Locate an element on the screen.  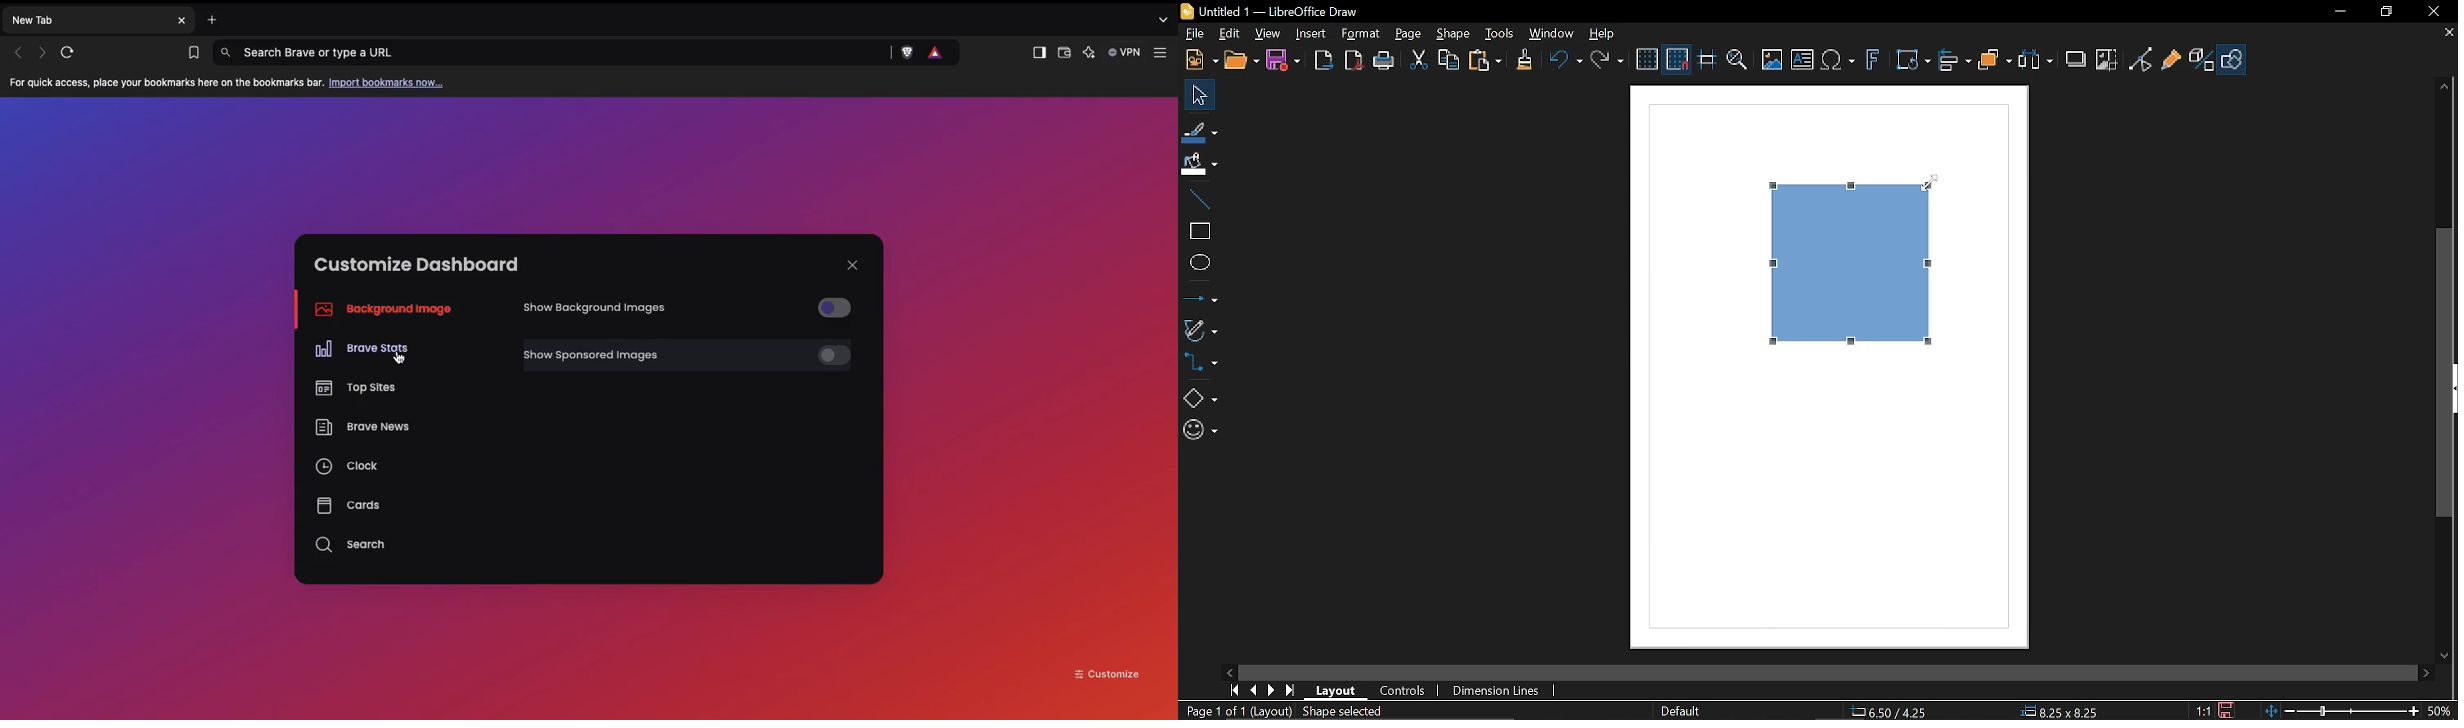
Edit is located at coordinates (1228, 32).